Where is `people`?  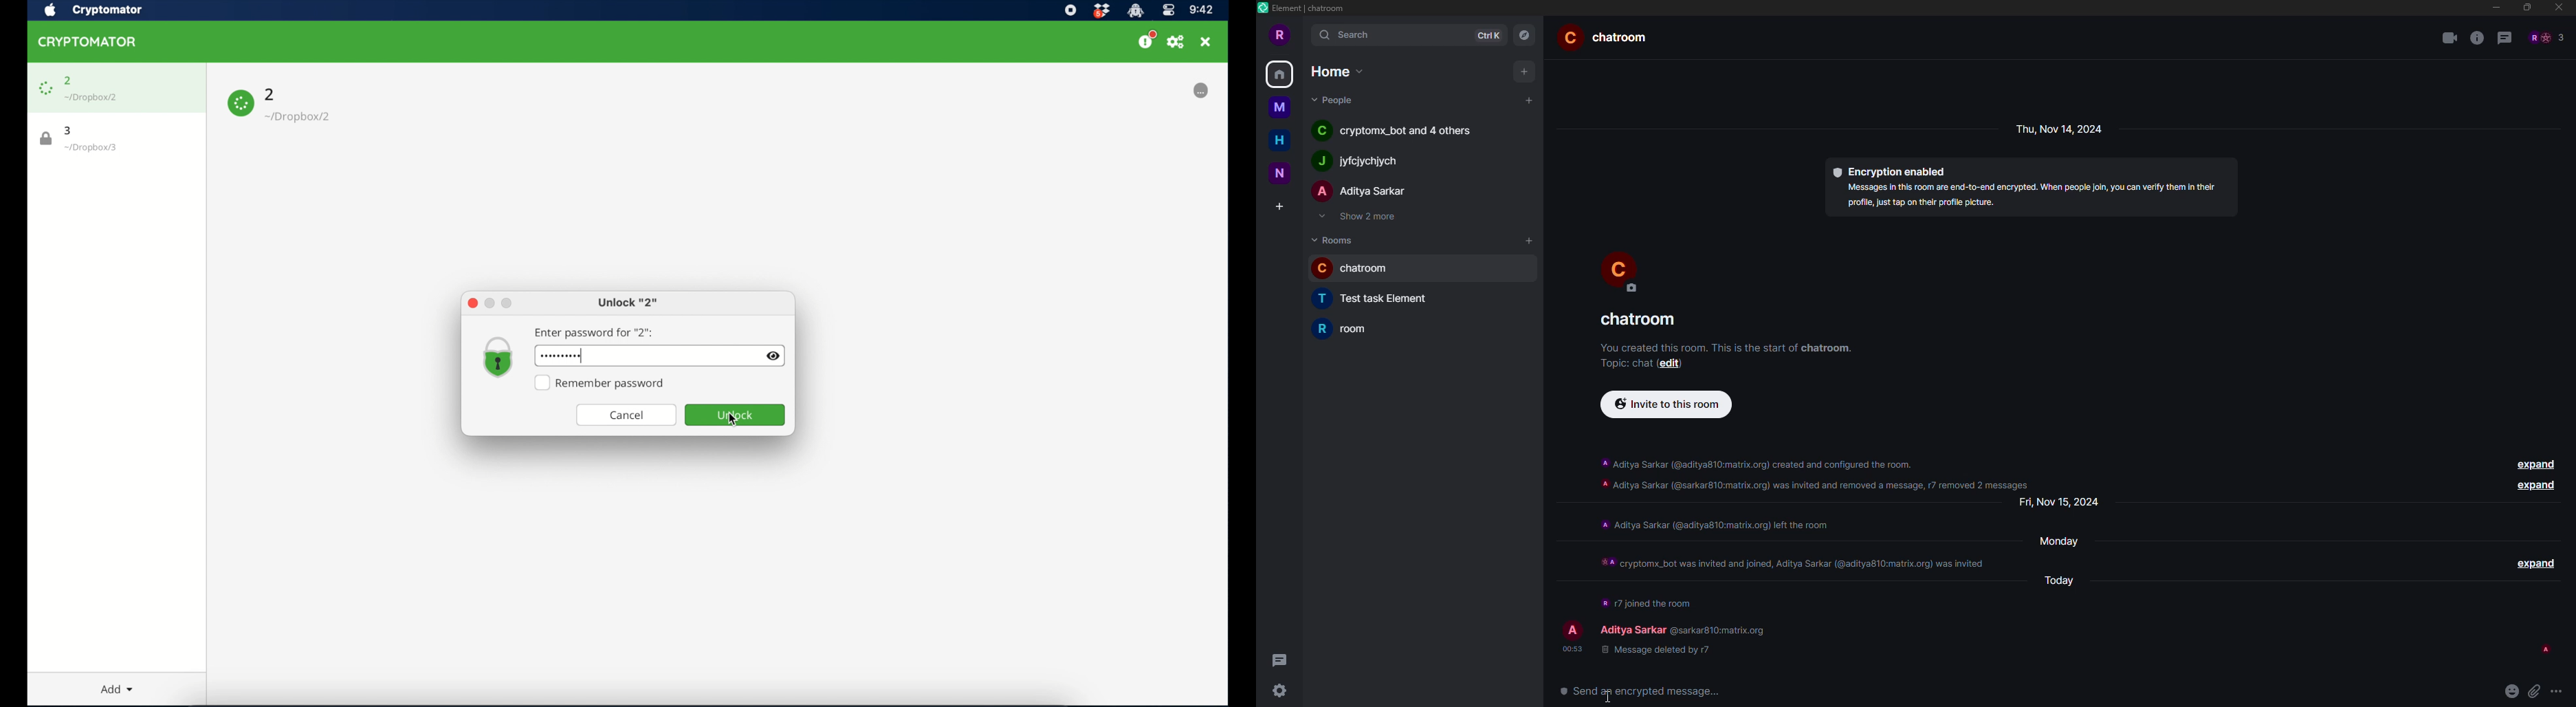 people is located at coordinates (2548, 36).